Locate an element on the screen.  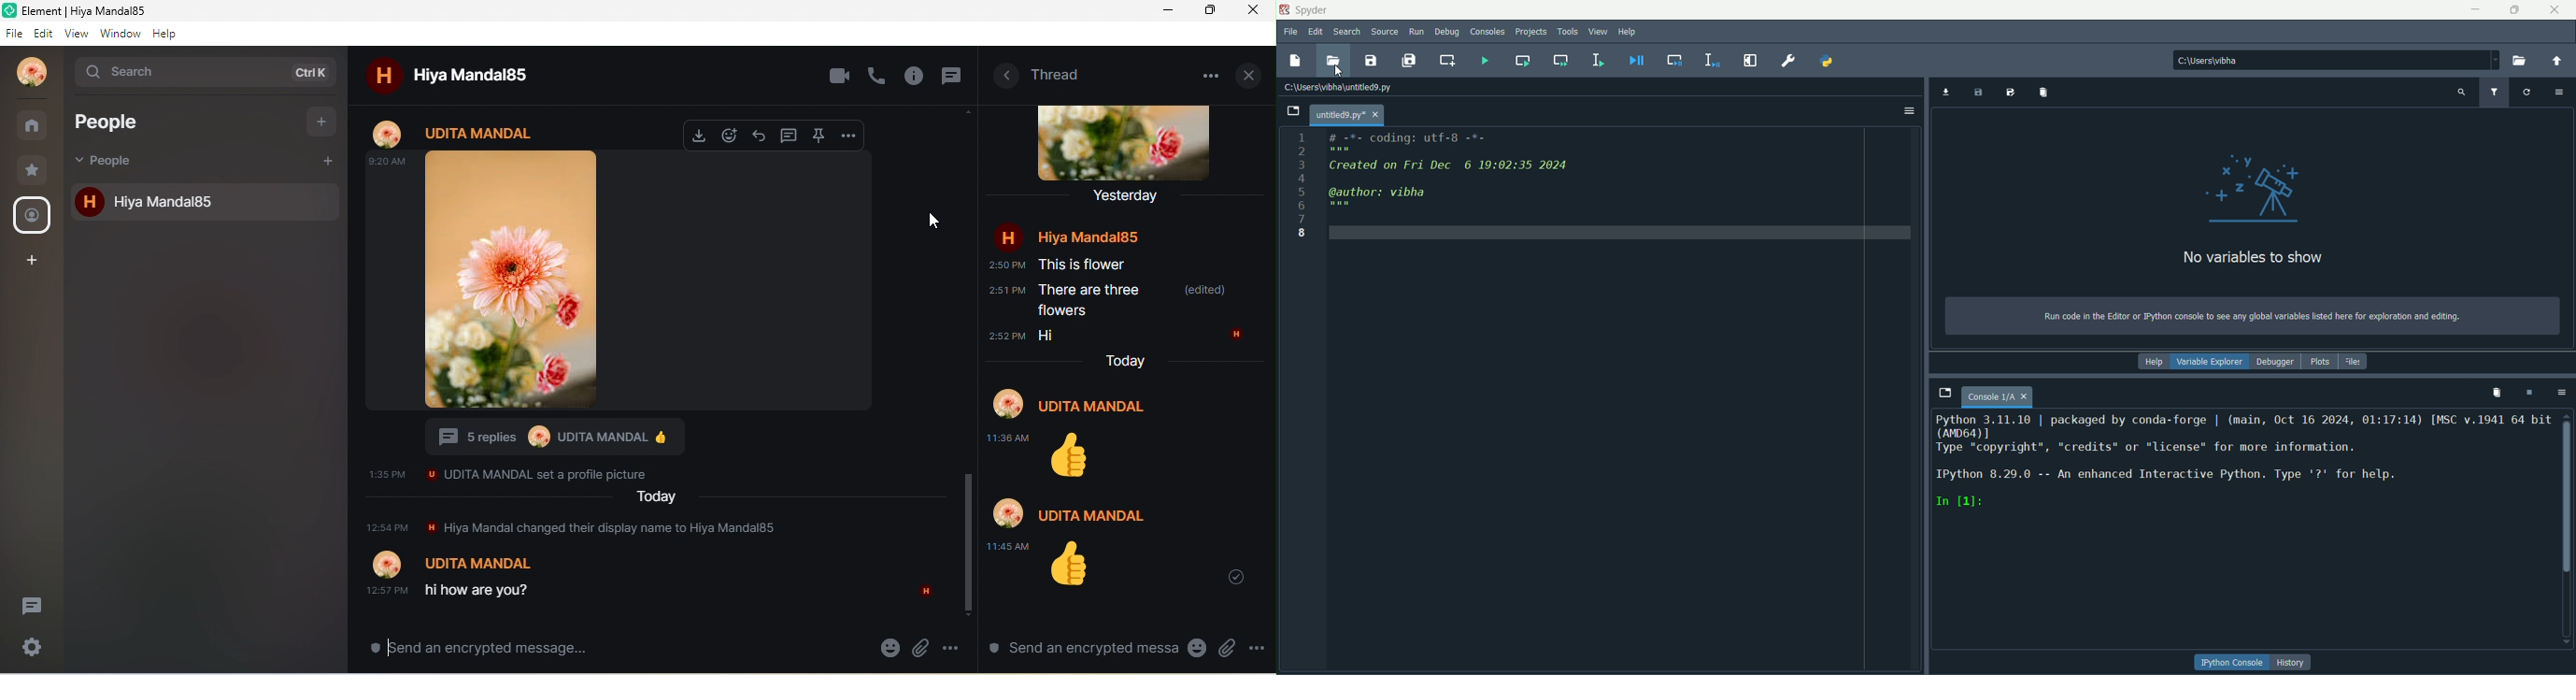
remove is located at coordinates (2498, 393).